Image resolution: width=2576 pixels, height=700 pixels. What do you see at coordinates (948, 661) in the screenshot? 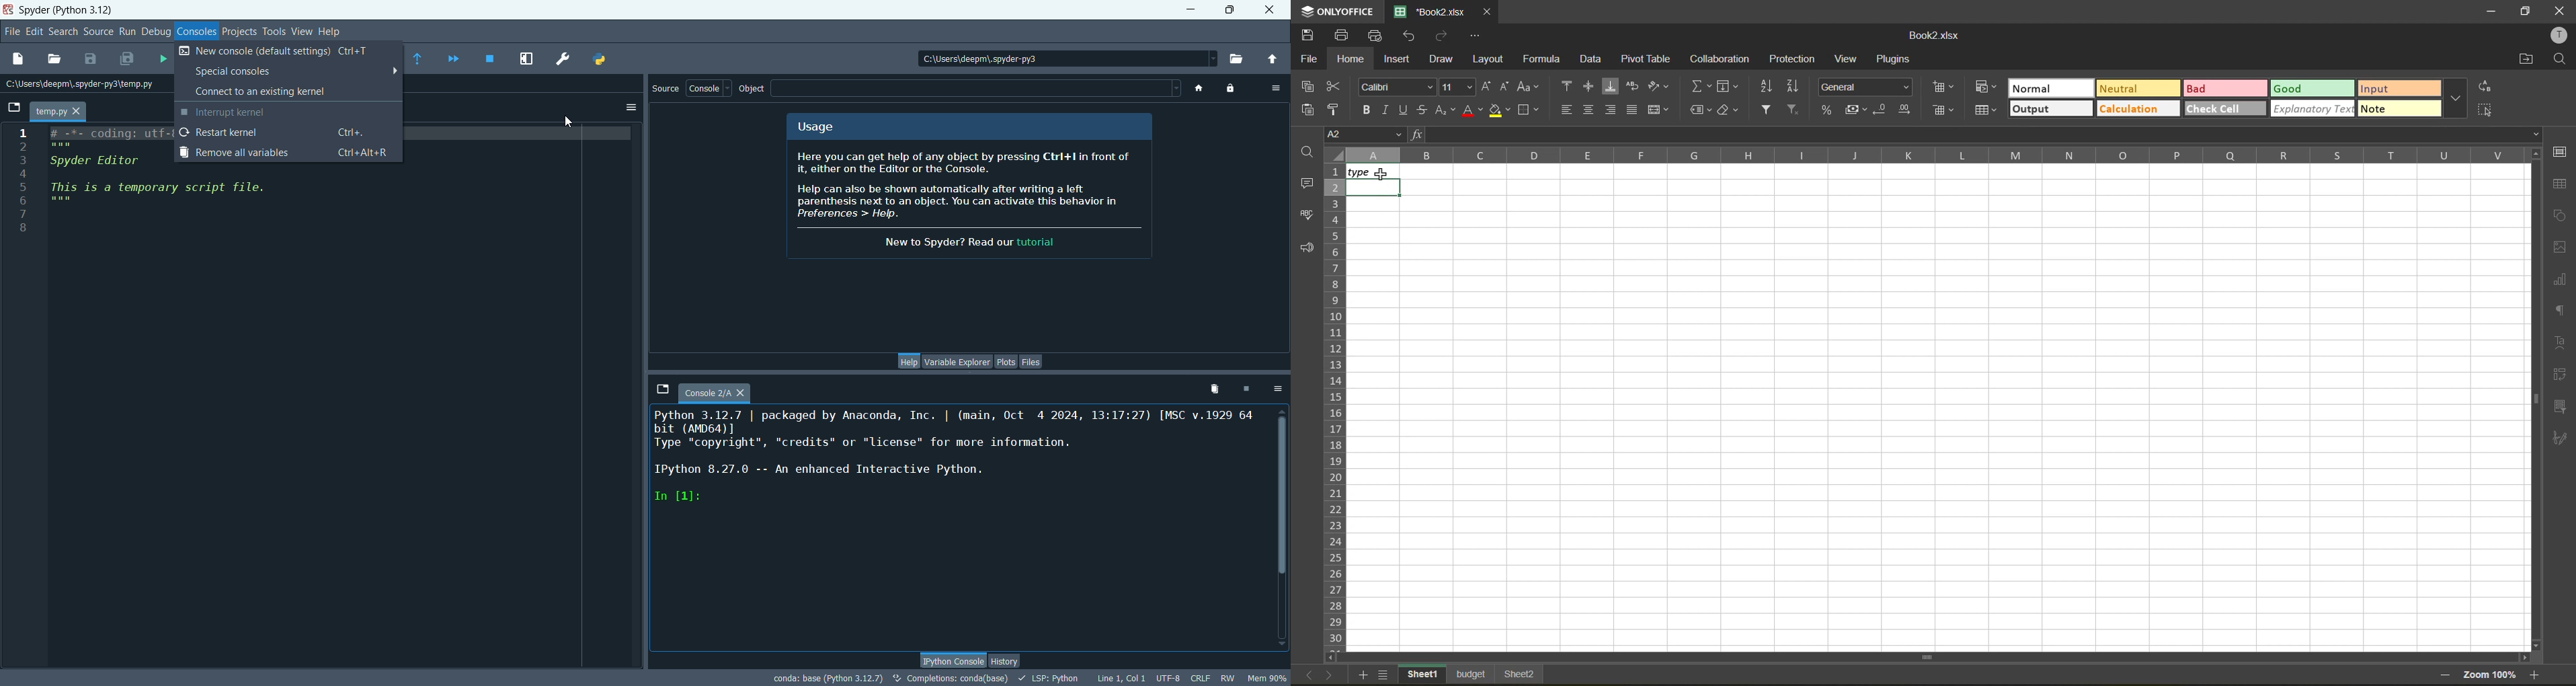
I see `IPython console` at bounding box center [948, 661].